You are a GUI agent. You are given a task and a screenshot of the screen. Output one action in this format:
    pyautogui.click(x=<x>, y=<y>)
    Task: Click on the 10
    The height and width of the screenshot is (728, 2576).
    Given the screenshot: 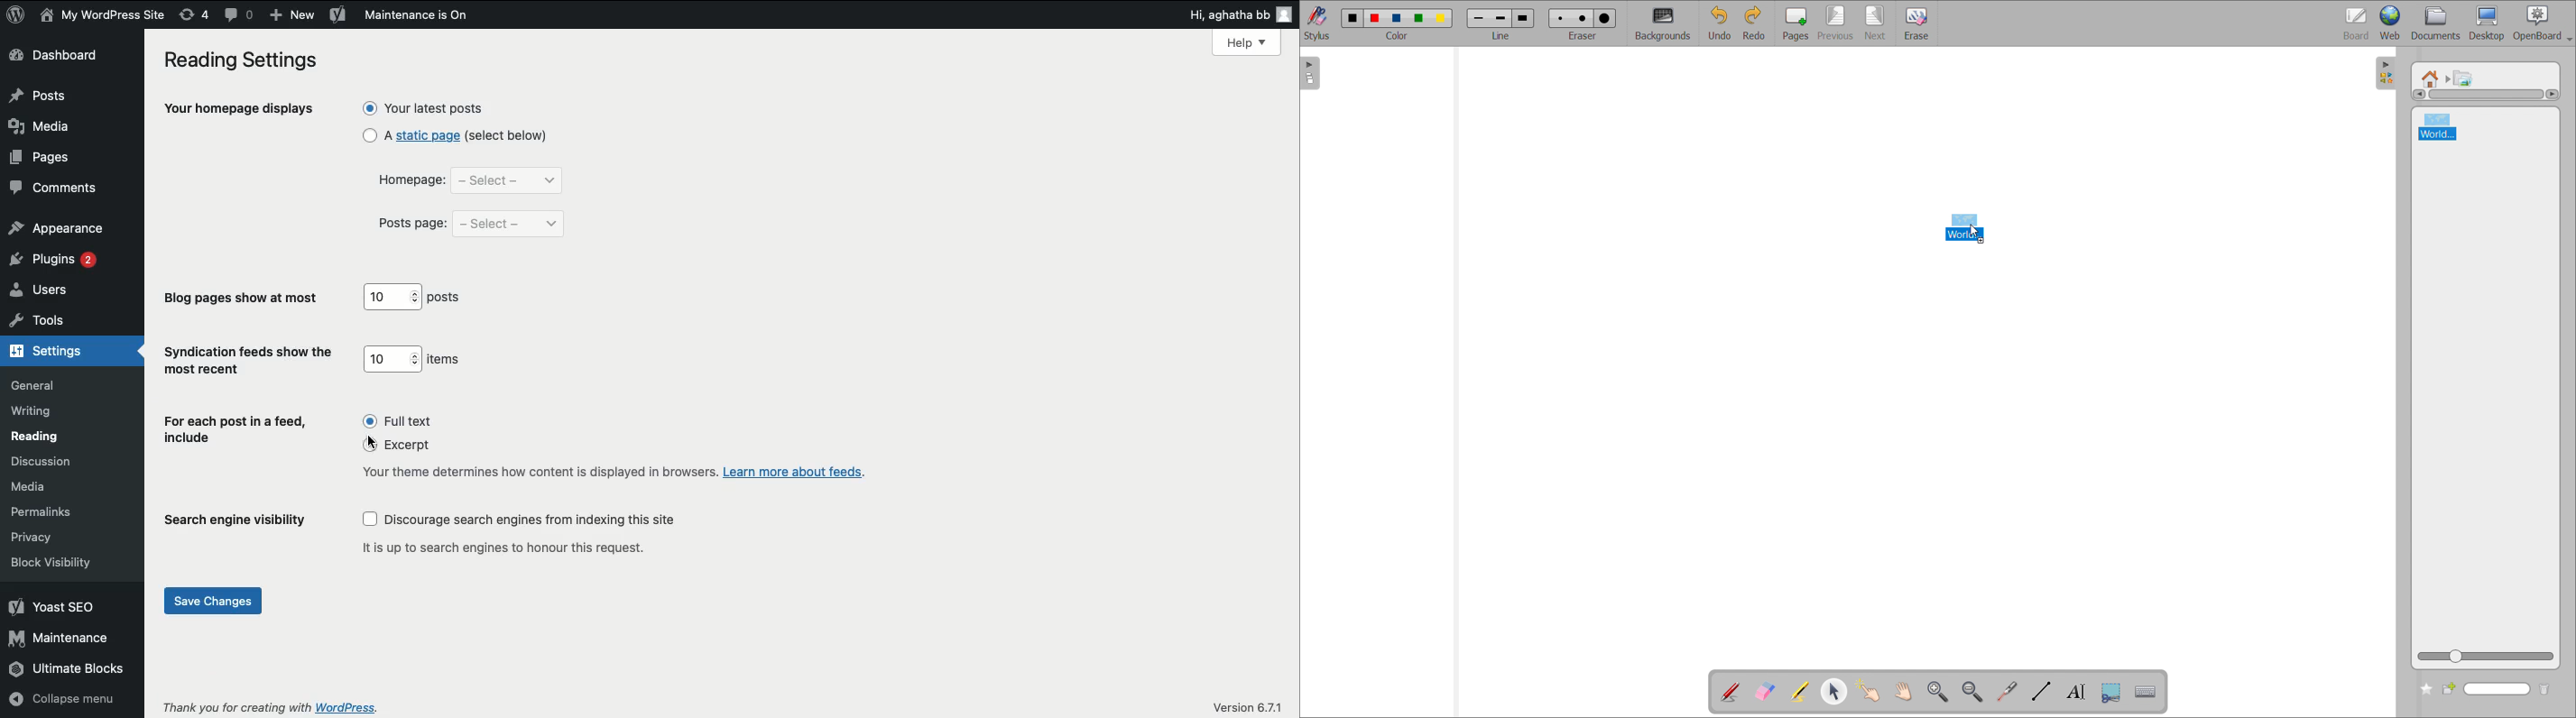 What is the action you would take?
    pyautogui.click(x=394, y=359)
    